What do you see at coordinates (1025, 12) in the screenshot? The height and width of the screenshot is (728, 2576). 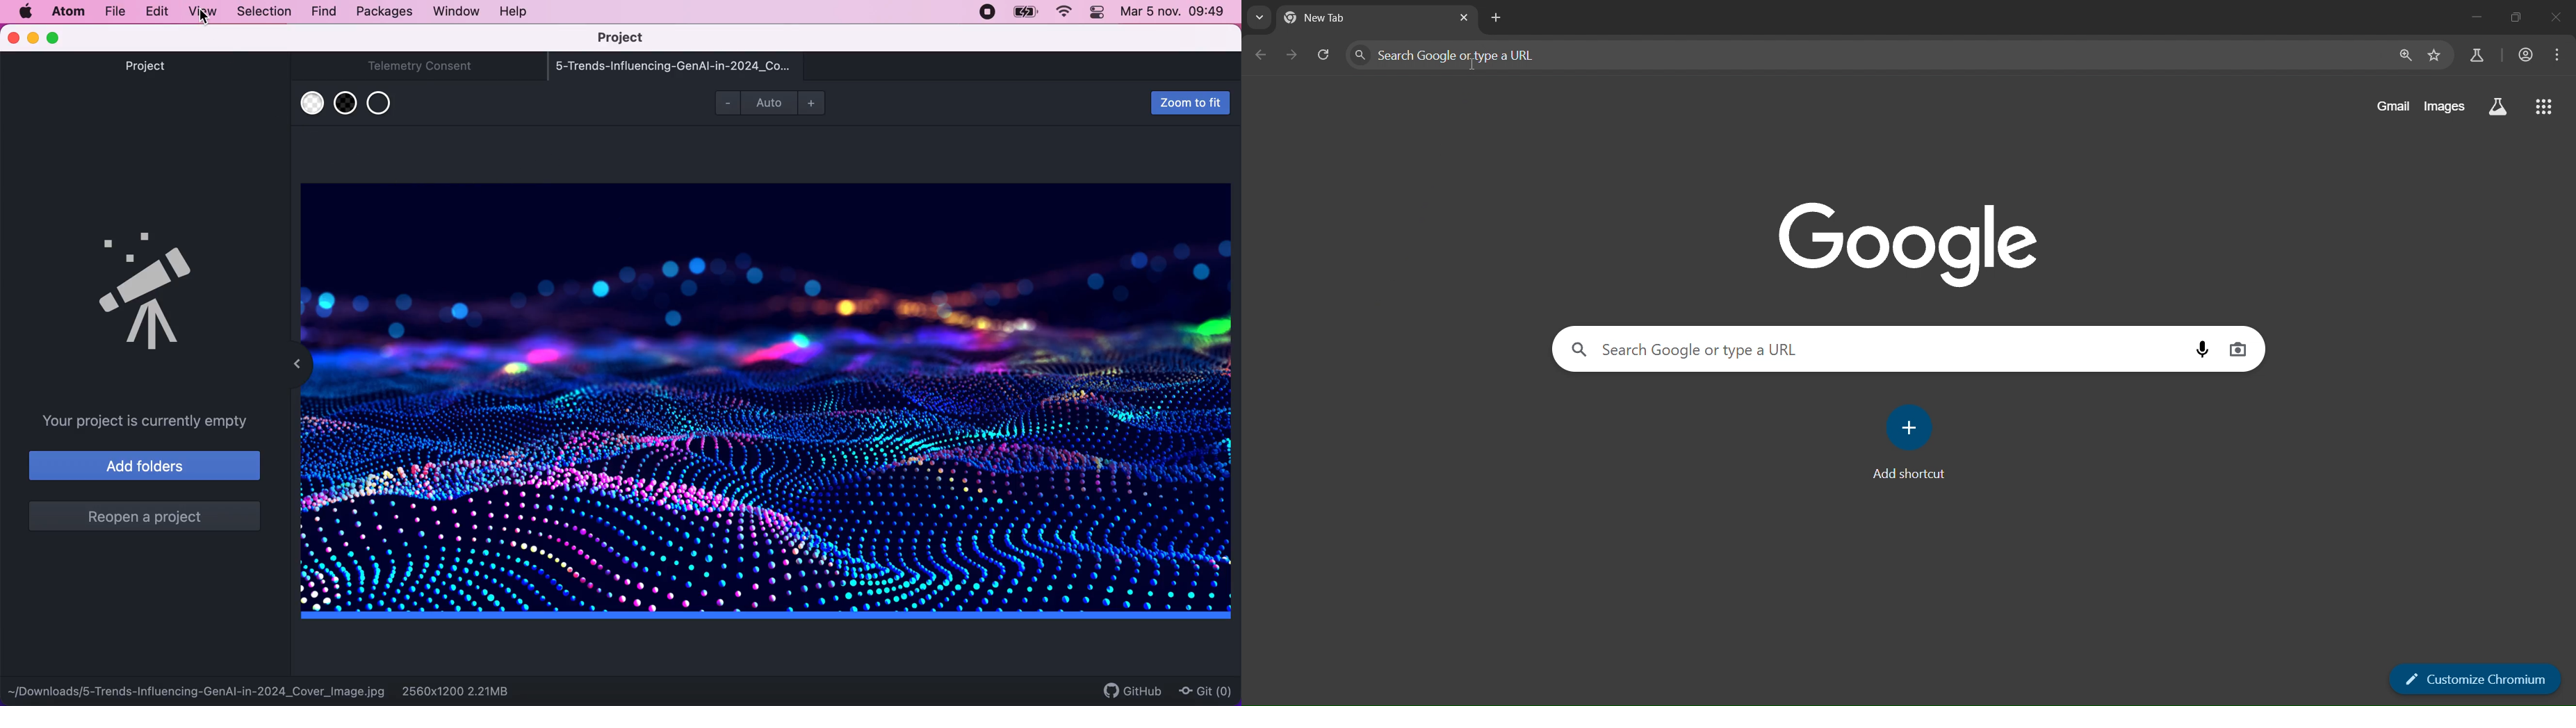 I see `battery` at bounding box center [1025, 12].